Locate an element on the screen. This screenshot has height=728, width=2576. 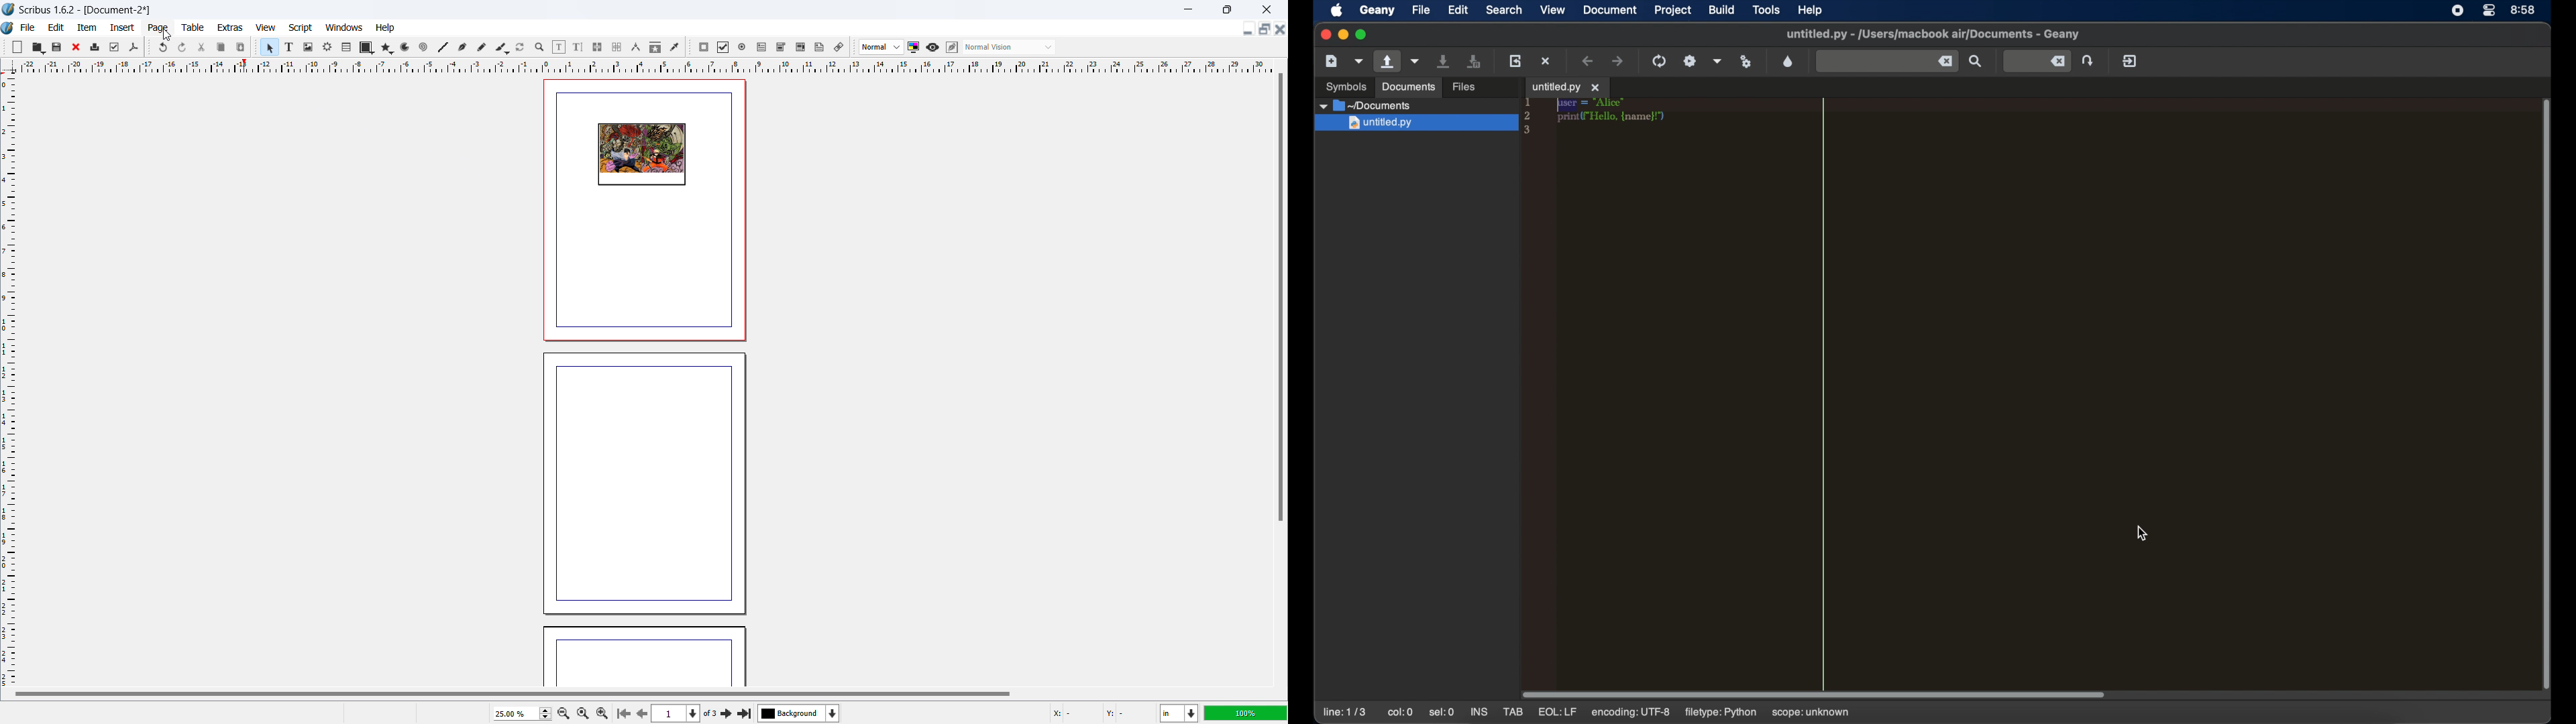
toggle color management system is located at coordinates (914, 47).